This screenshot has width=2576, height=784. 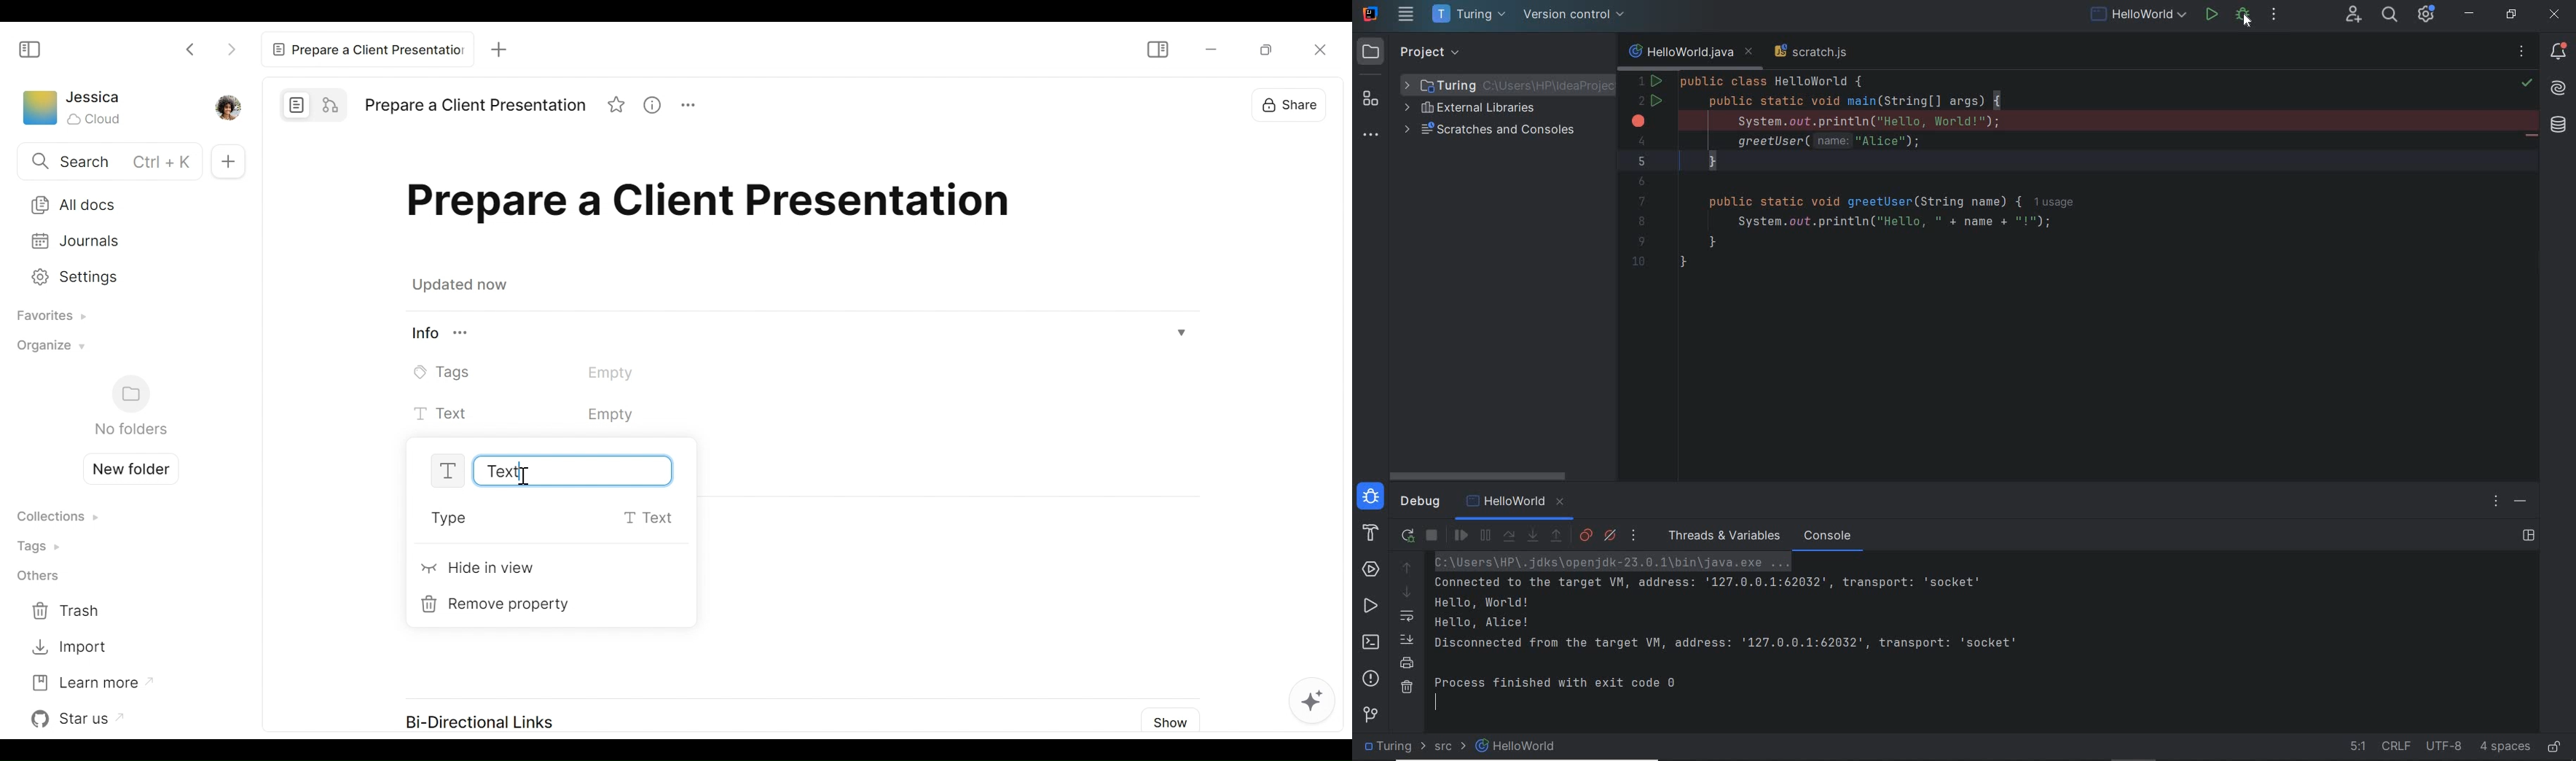 I want to click on Show, so click(x=1168, y=720).